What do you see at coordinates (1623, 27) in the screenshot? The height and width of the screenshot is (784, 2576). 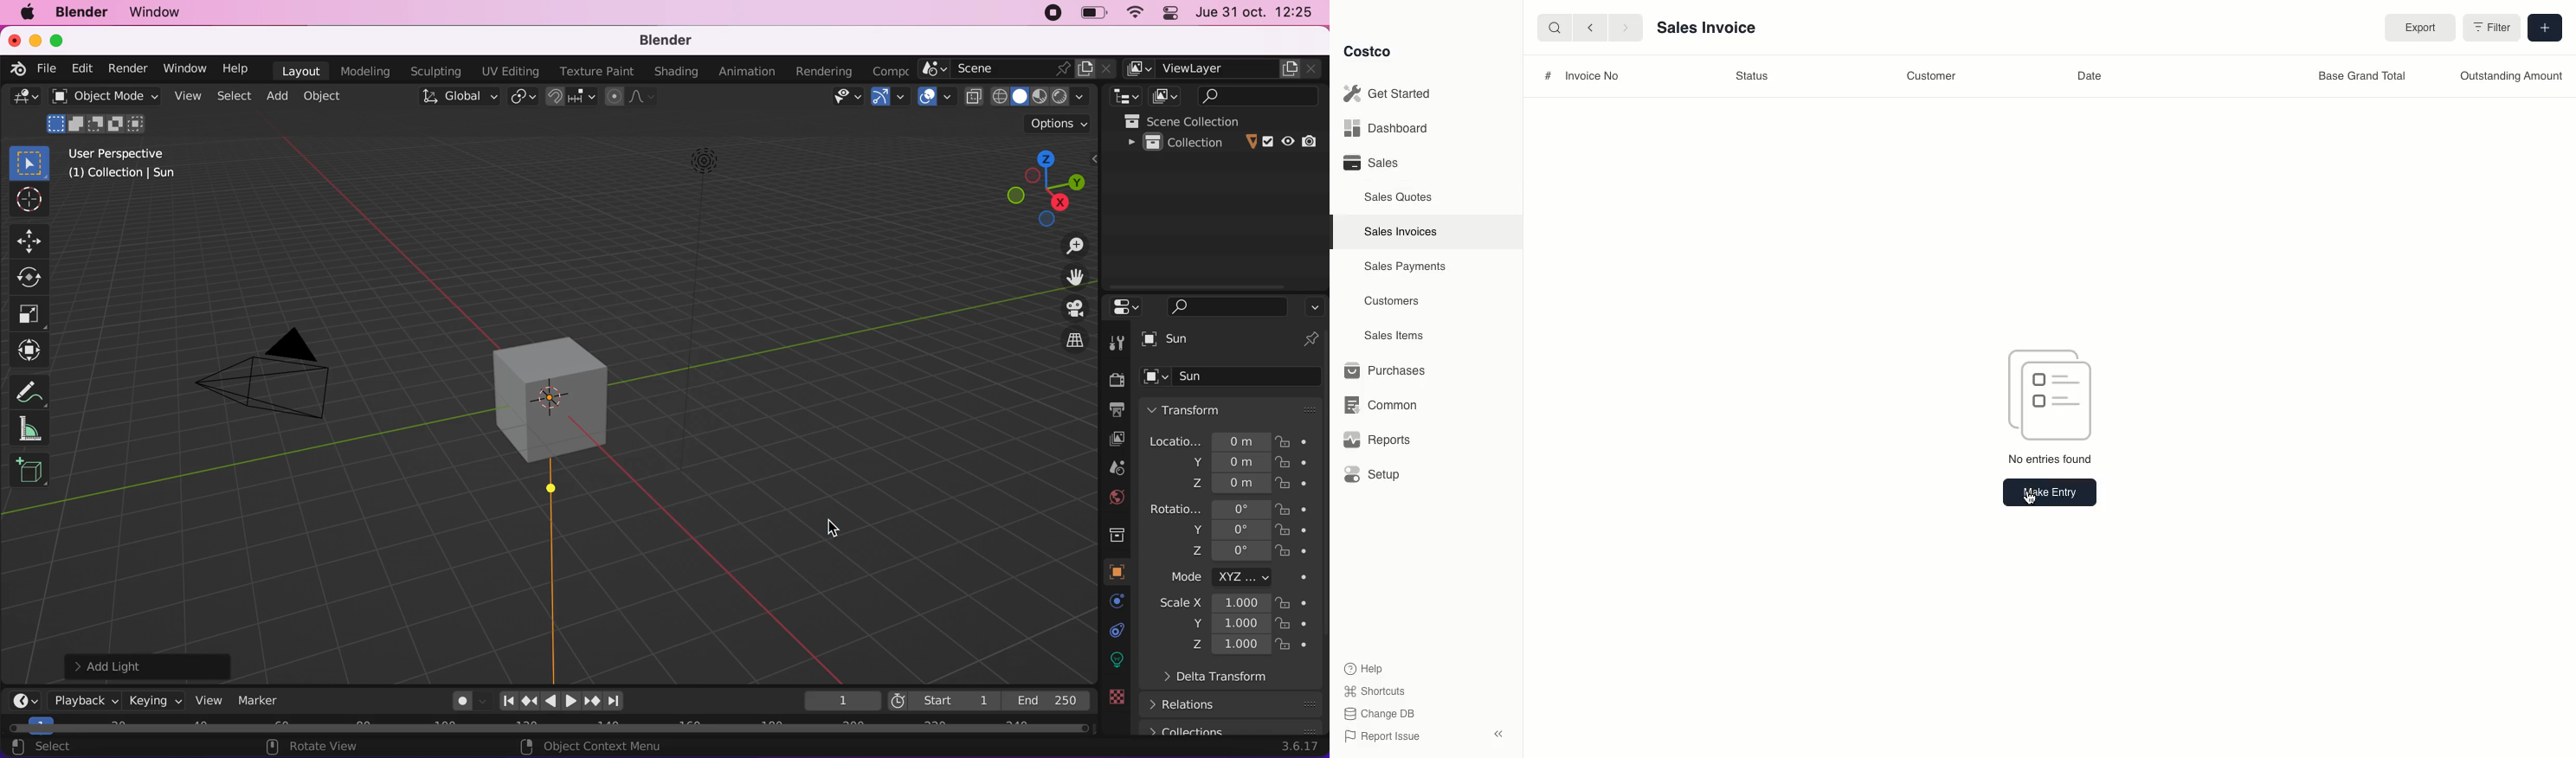 I see `forward` at bounding box center [1623, 27].